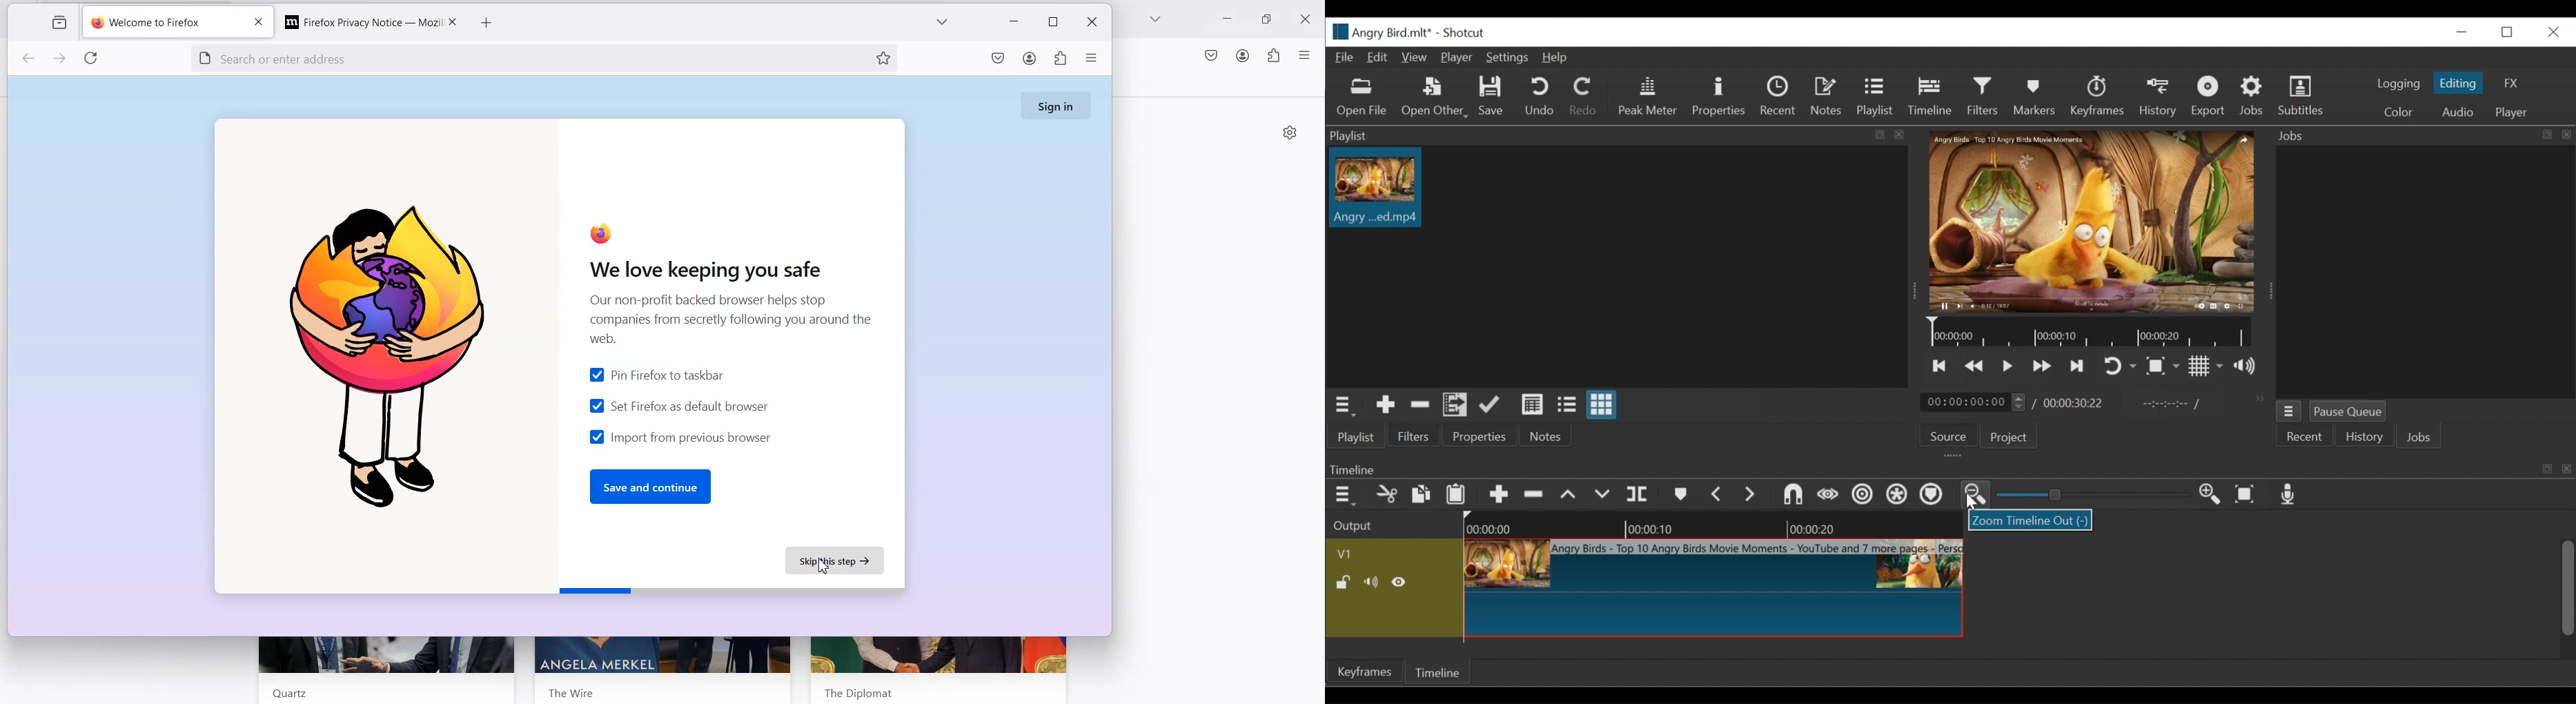  Describe the element at coordinates (1547, 435) in the screenshot. I see `Notes` at that location.